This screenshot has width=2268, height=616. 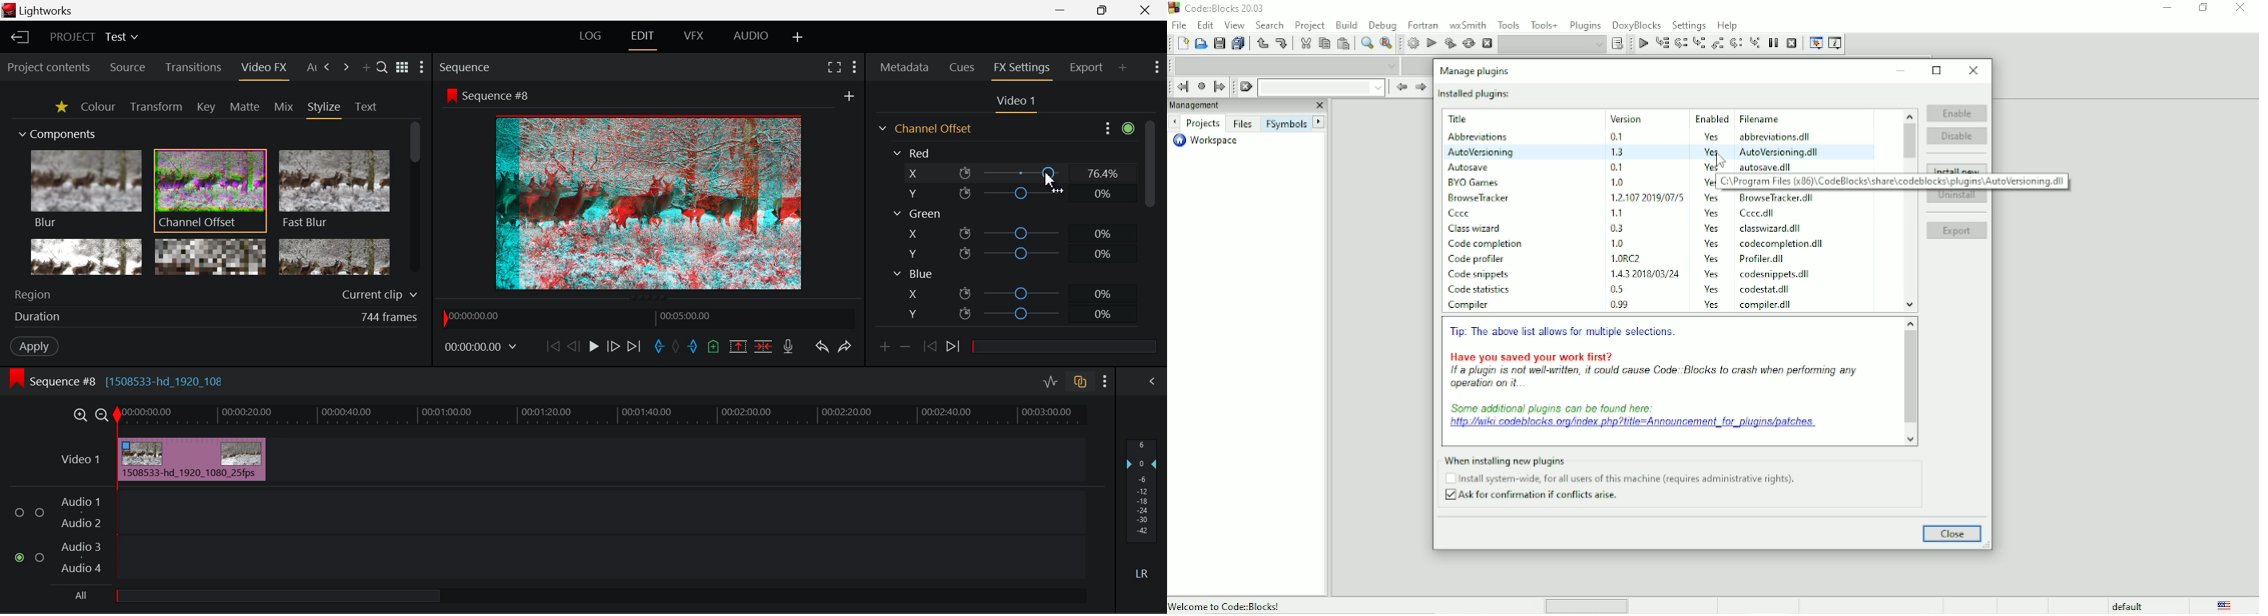 What do you see at coordinates (103, 416) in the screenshot?
I see `Timeline Zoom Out` at bounding box center [103, 416].